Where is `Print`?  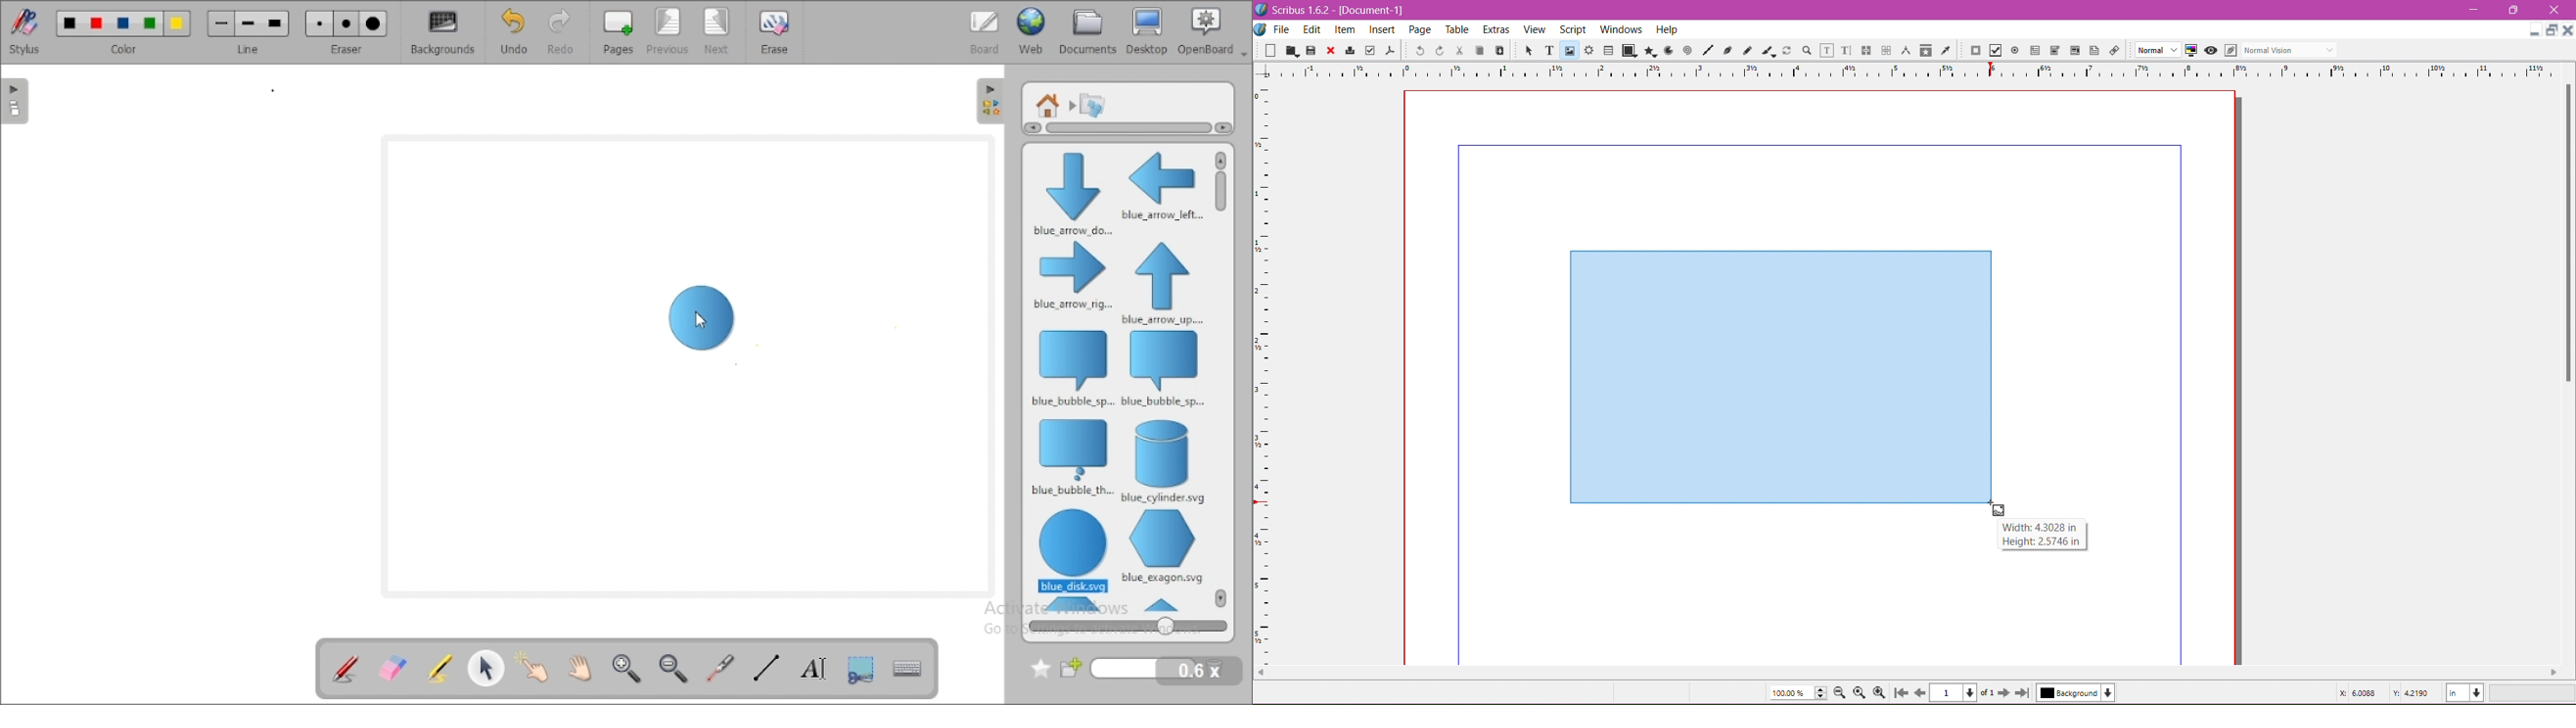 Print is located at coordinates (1349, 50).